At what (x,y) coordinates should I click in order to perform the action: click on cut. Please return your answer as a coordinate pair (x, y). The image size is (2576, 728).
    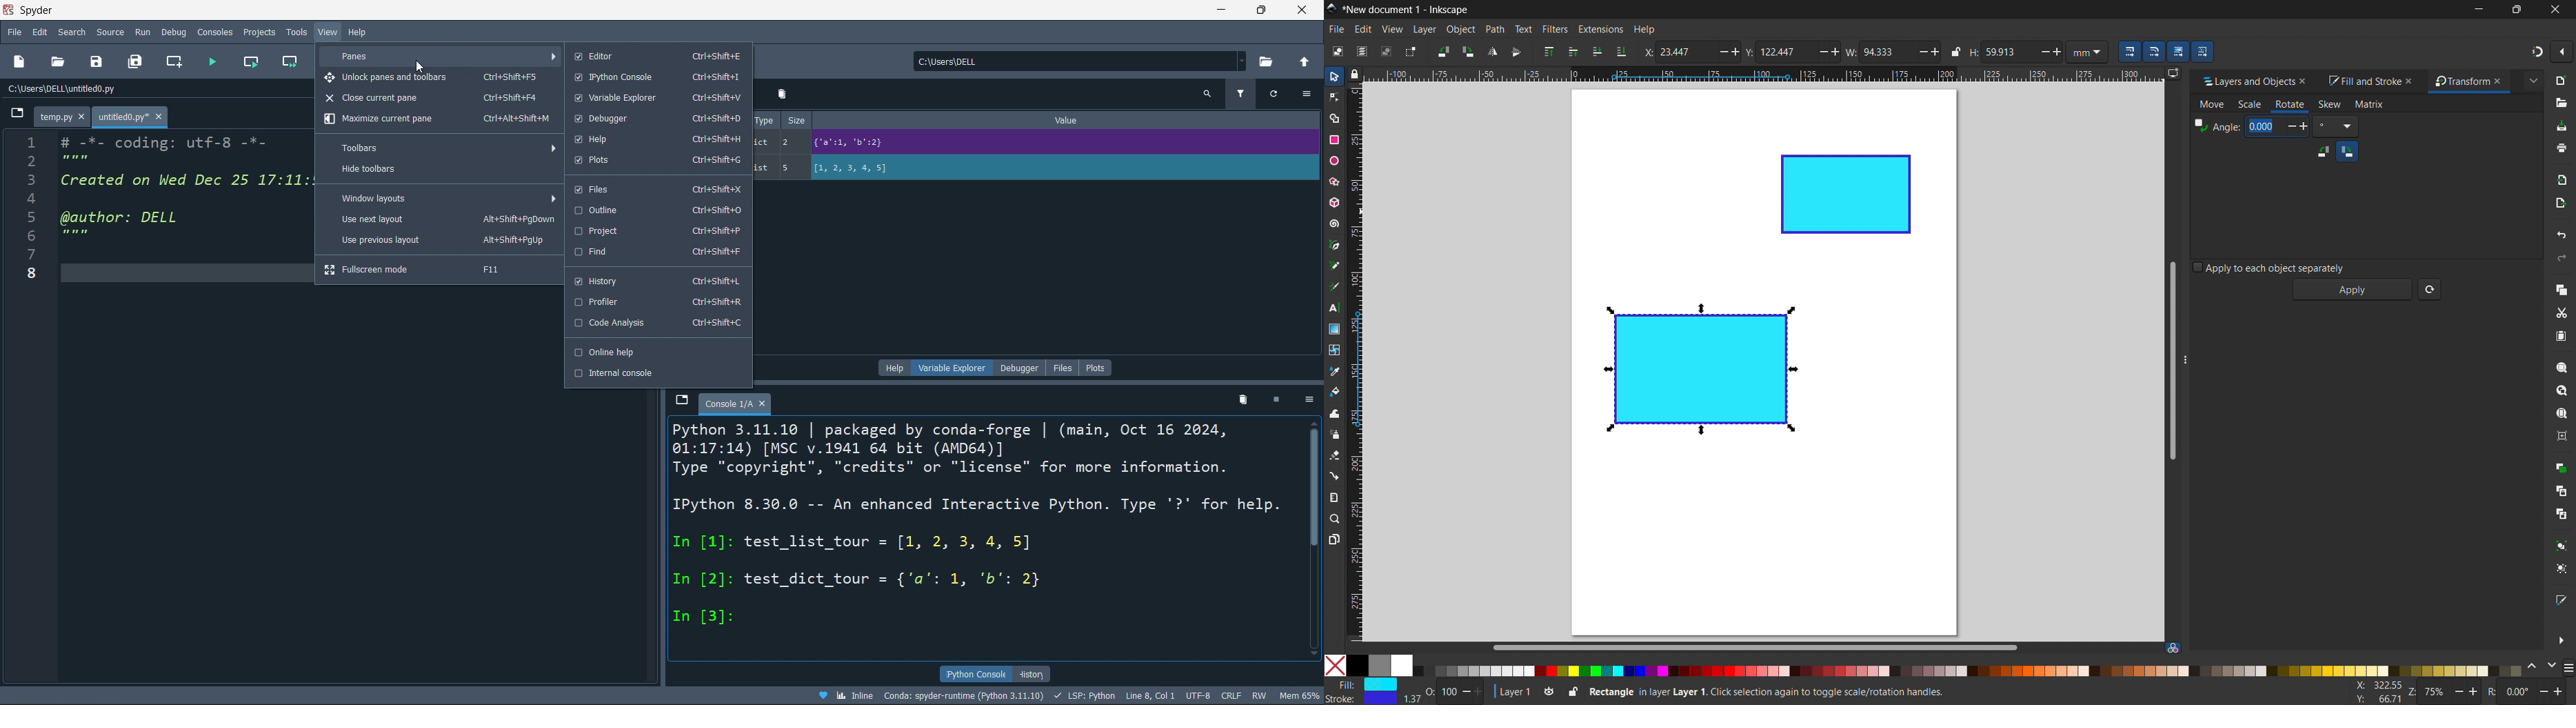
    Looking at the image, I should click on (2562, 314).